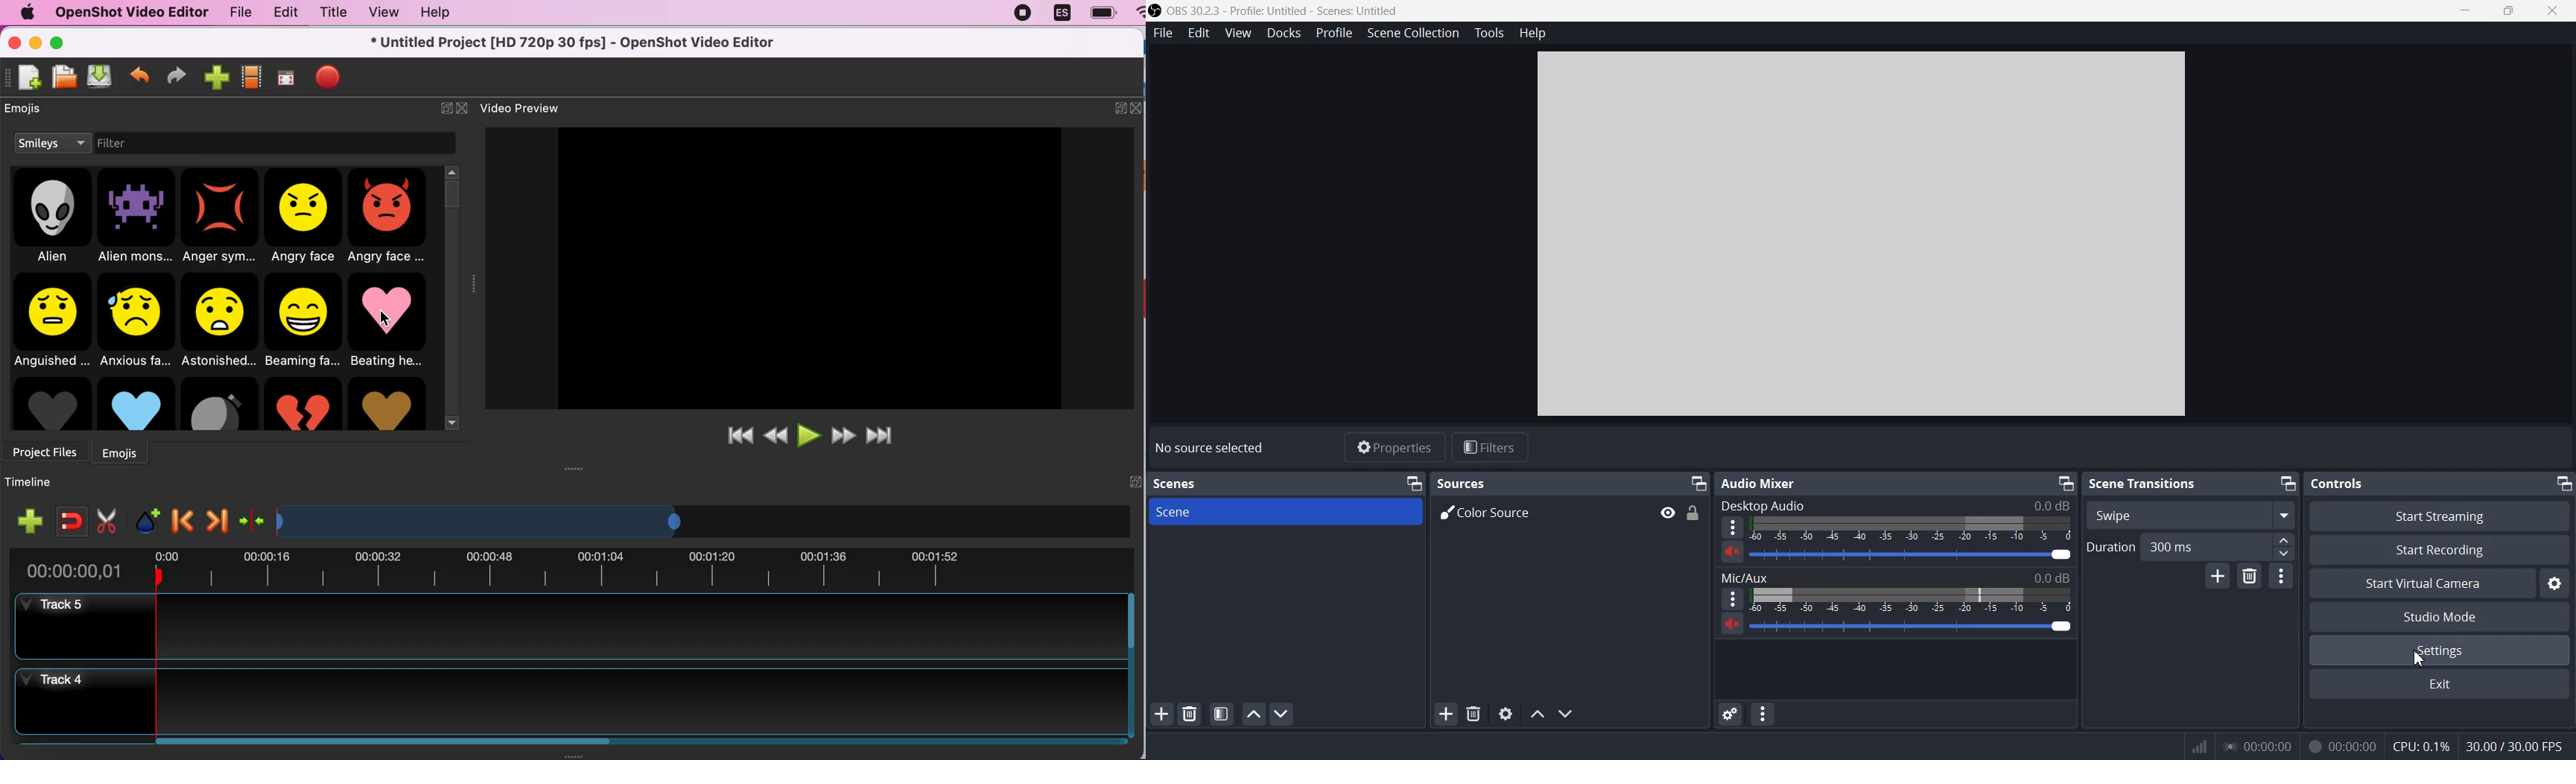 The height and width of the screenshot is (784, 2576). I want to click on cursor, so click(2418, 660).